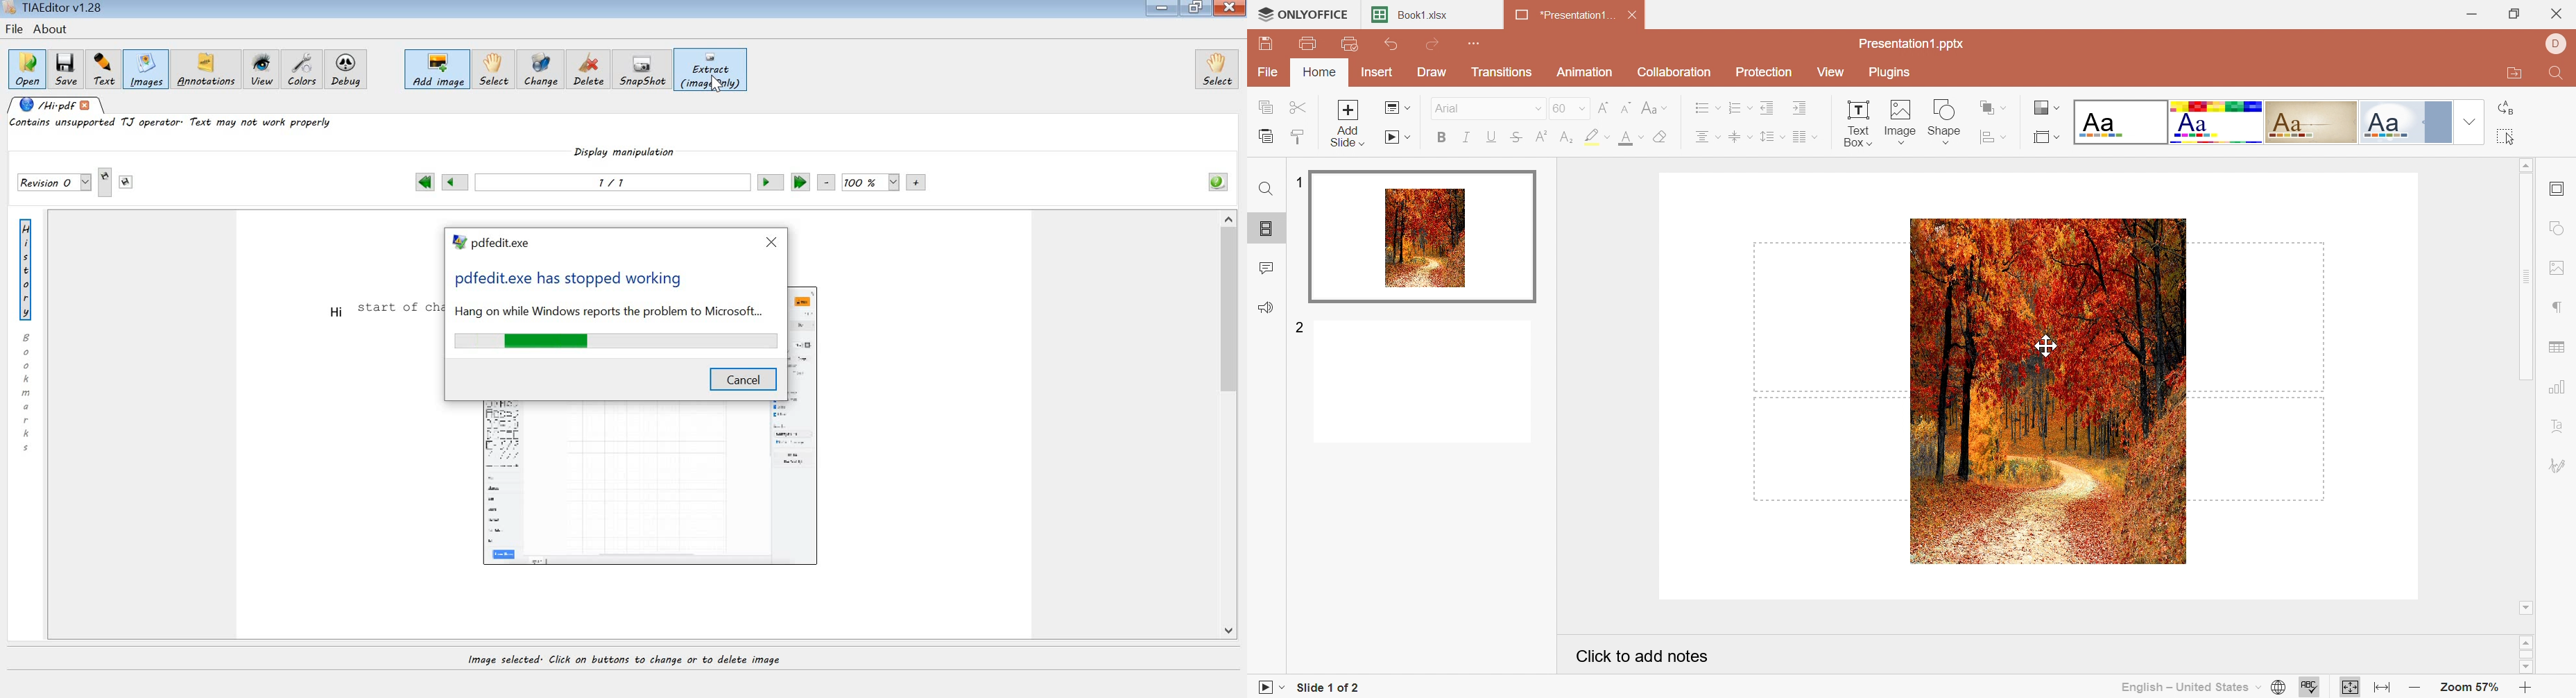 The width and height of the screenshot is (2576, 700). Describe the element at coordinates (2556, 386) in the screenshot. I see `Chart settings` at that location.